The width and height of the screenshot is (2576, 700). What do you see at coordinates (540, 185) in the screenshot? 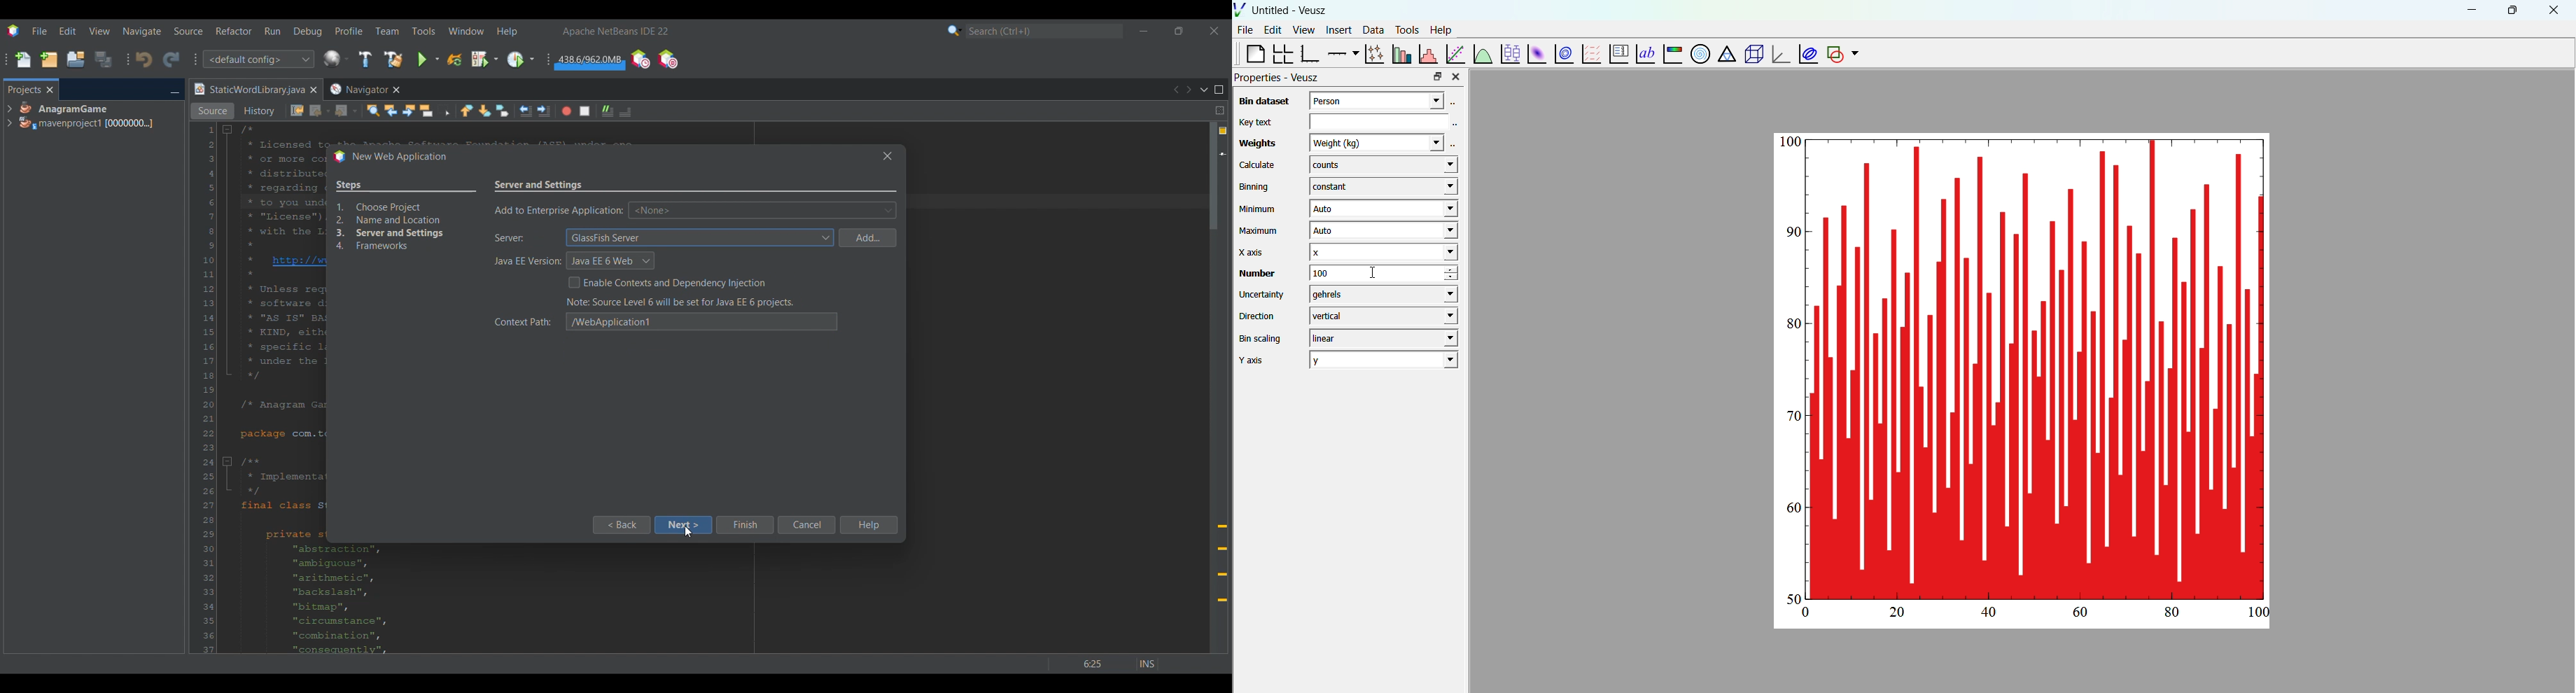
I see `Current settings name` at bounding box center [540, 185].